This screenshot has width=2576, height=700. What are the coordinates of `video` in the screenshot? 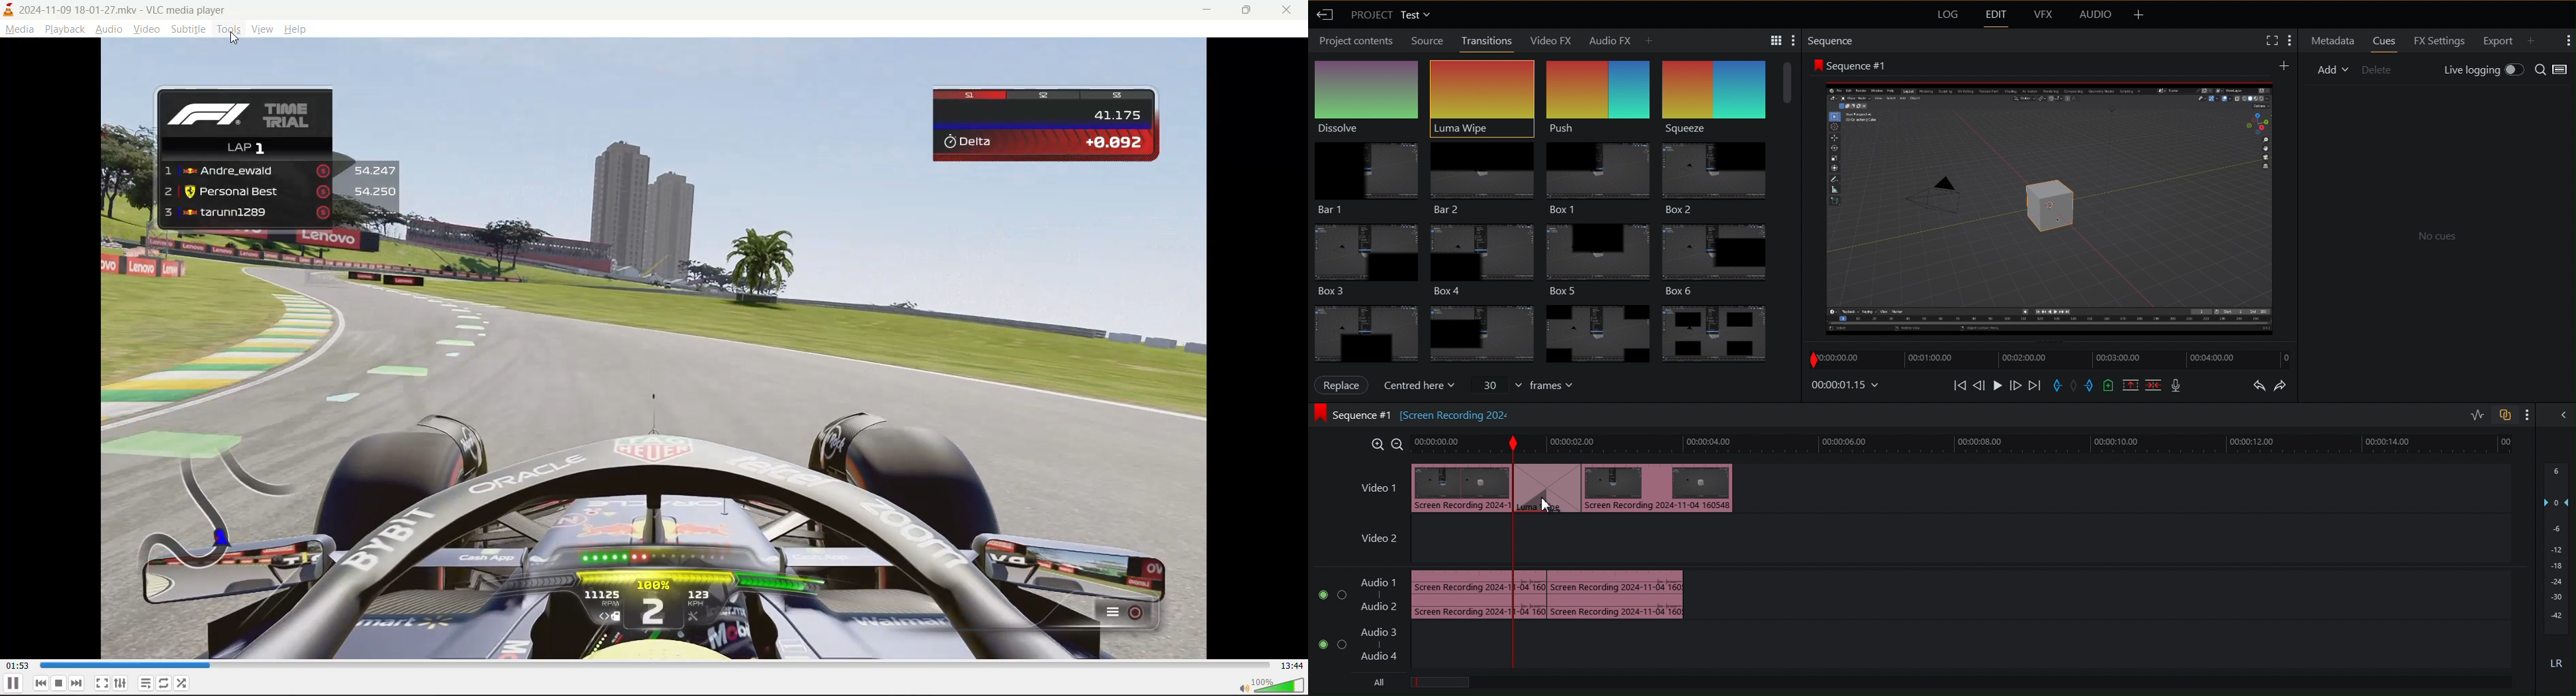 It's located at (146, 32).